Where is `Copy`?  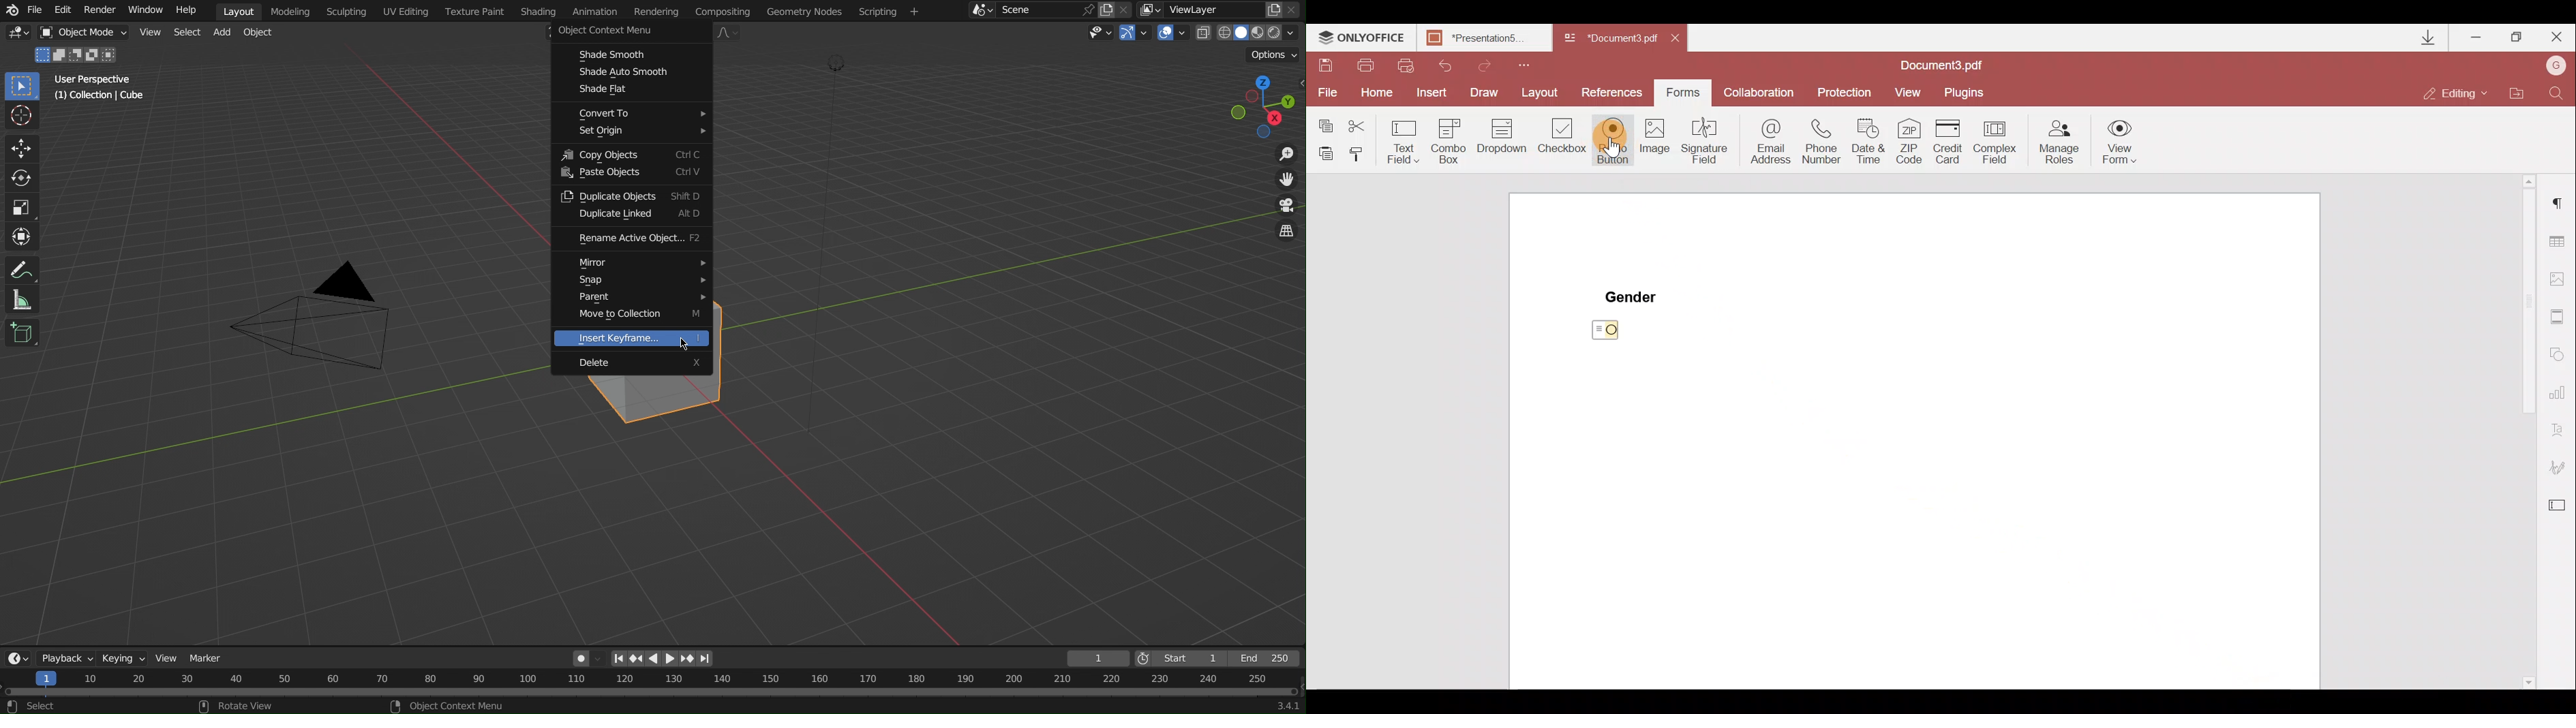
Copy is located at coordinates (1323, 122).